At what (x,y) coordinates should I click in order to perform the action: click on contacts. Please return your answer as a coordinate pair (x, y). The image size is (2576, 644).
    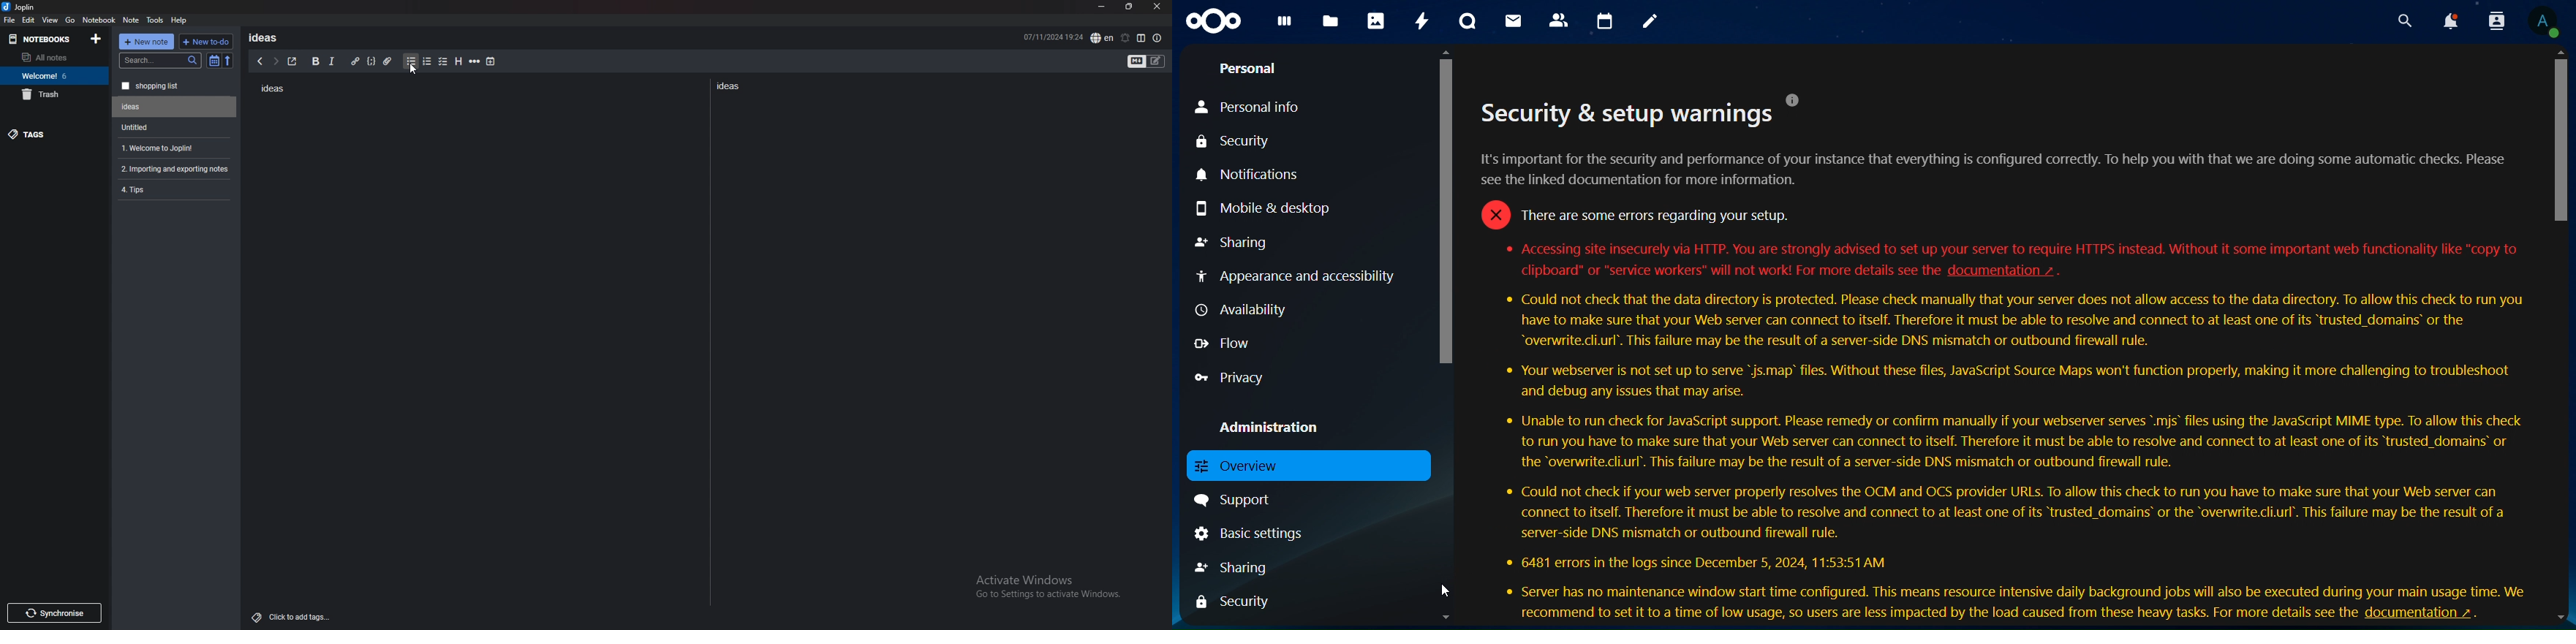
    Looking at the image, I should click on (1560, 19).